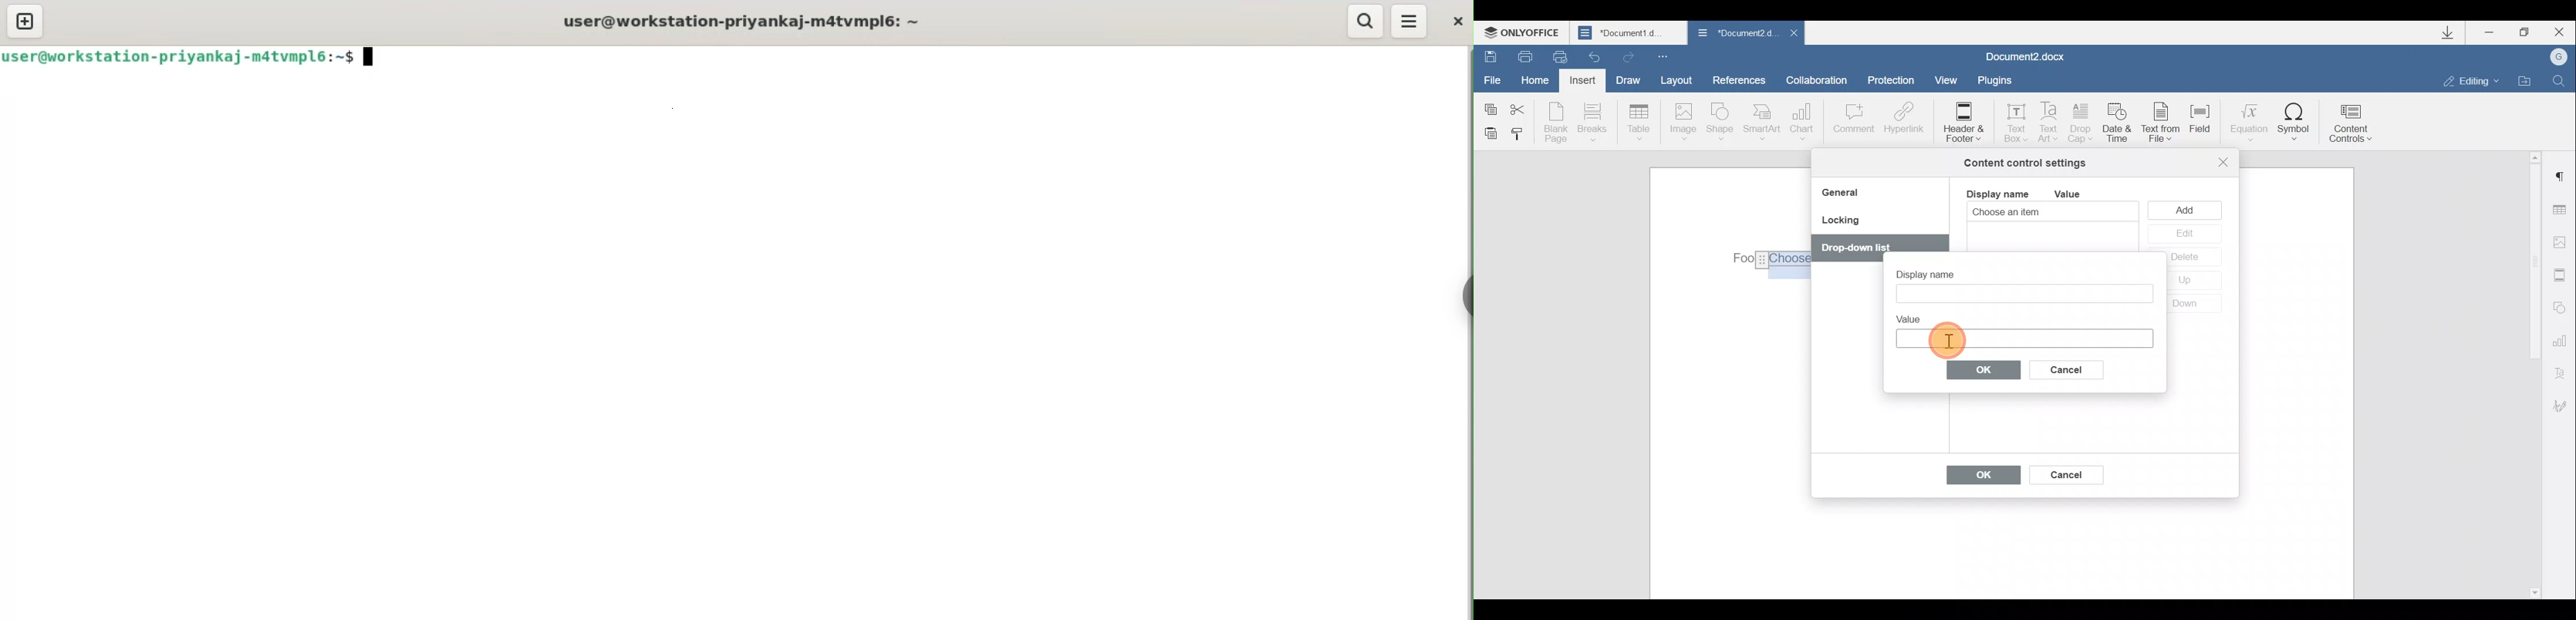  What do you see at coordinates (1998, 80) in the screenshot?
I see `Plugins` at bounding box center [1998, 80].